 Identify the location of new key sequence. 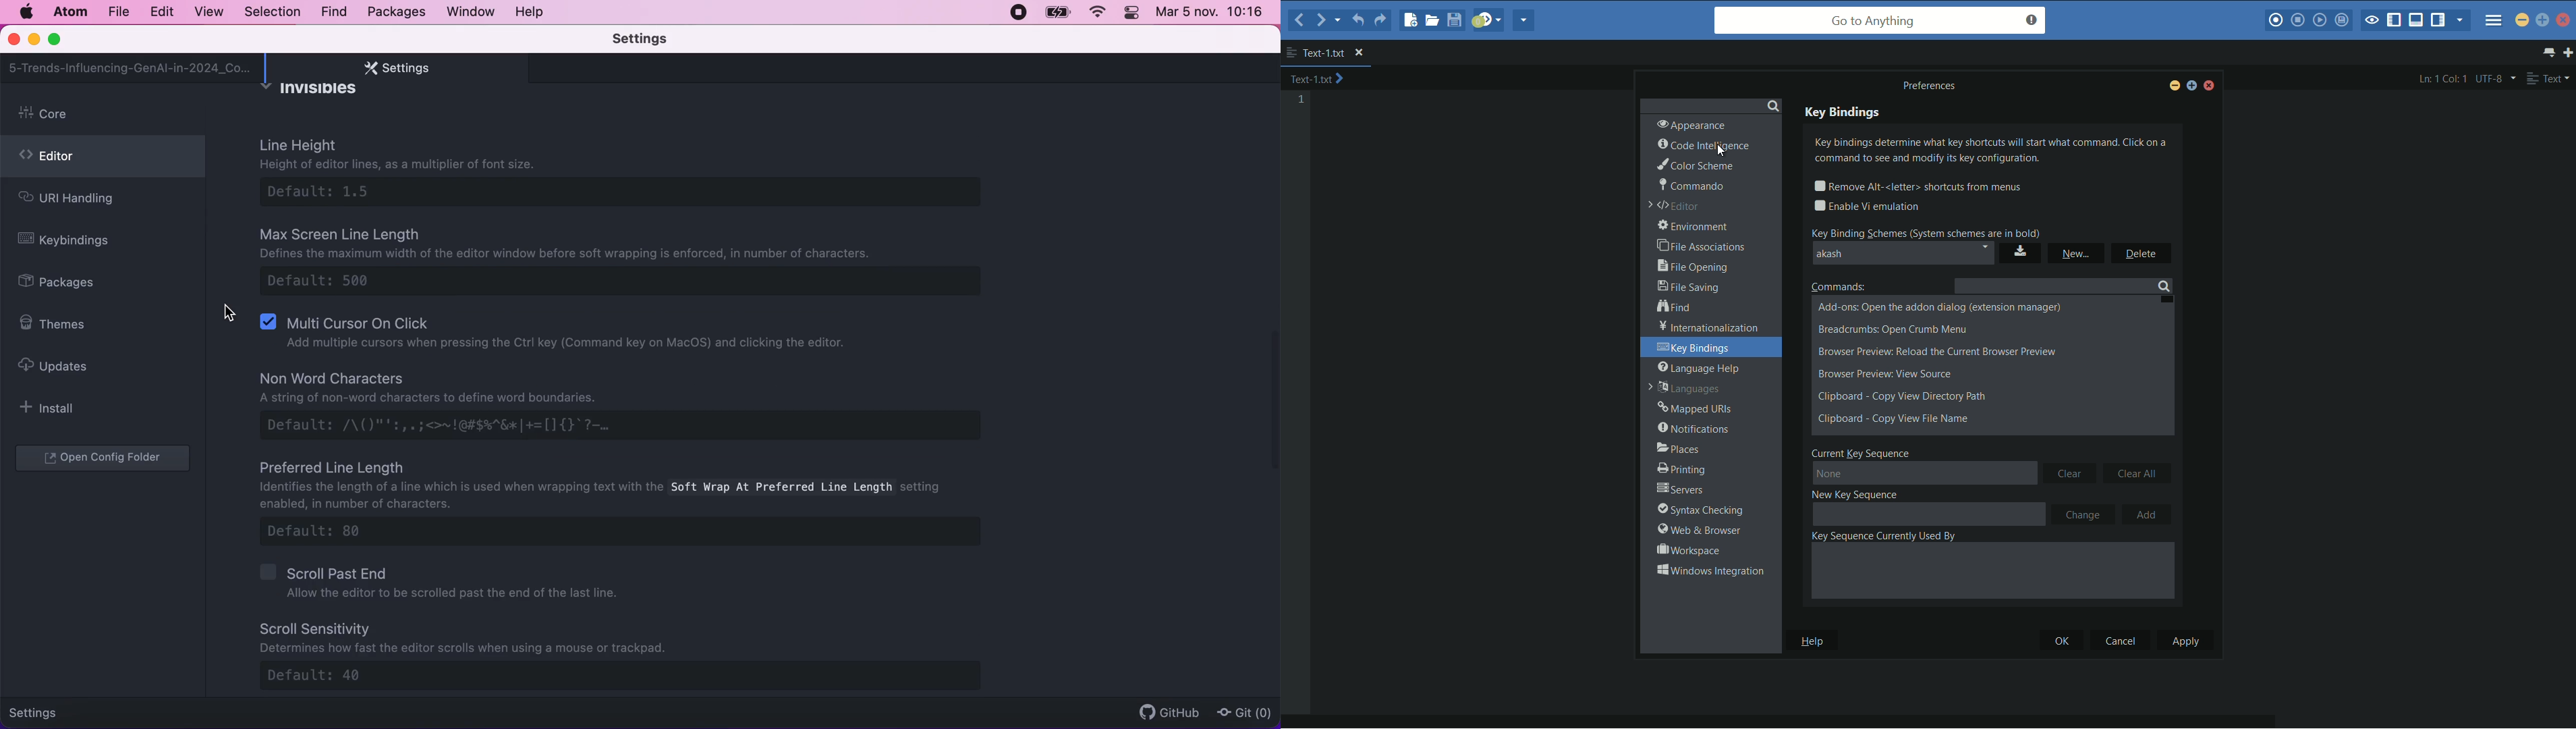
(1857, 494).